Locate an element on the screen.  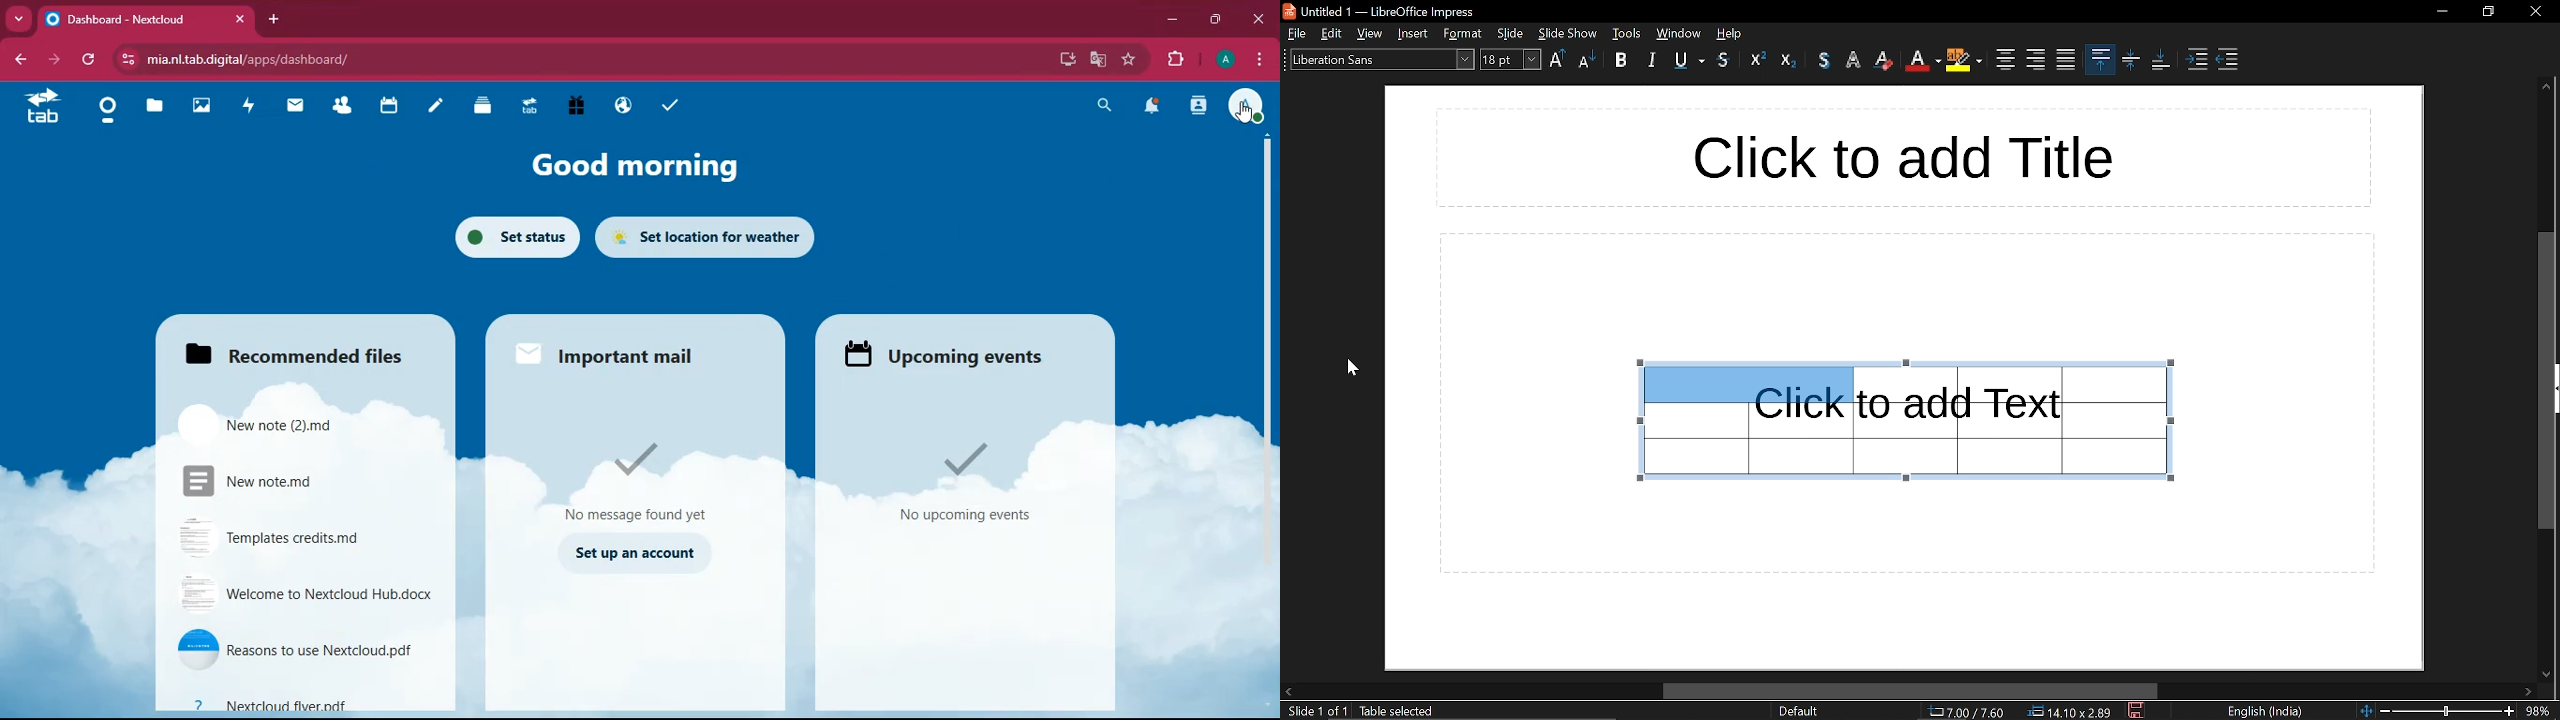
forward is located at coordinates (51, 61).